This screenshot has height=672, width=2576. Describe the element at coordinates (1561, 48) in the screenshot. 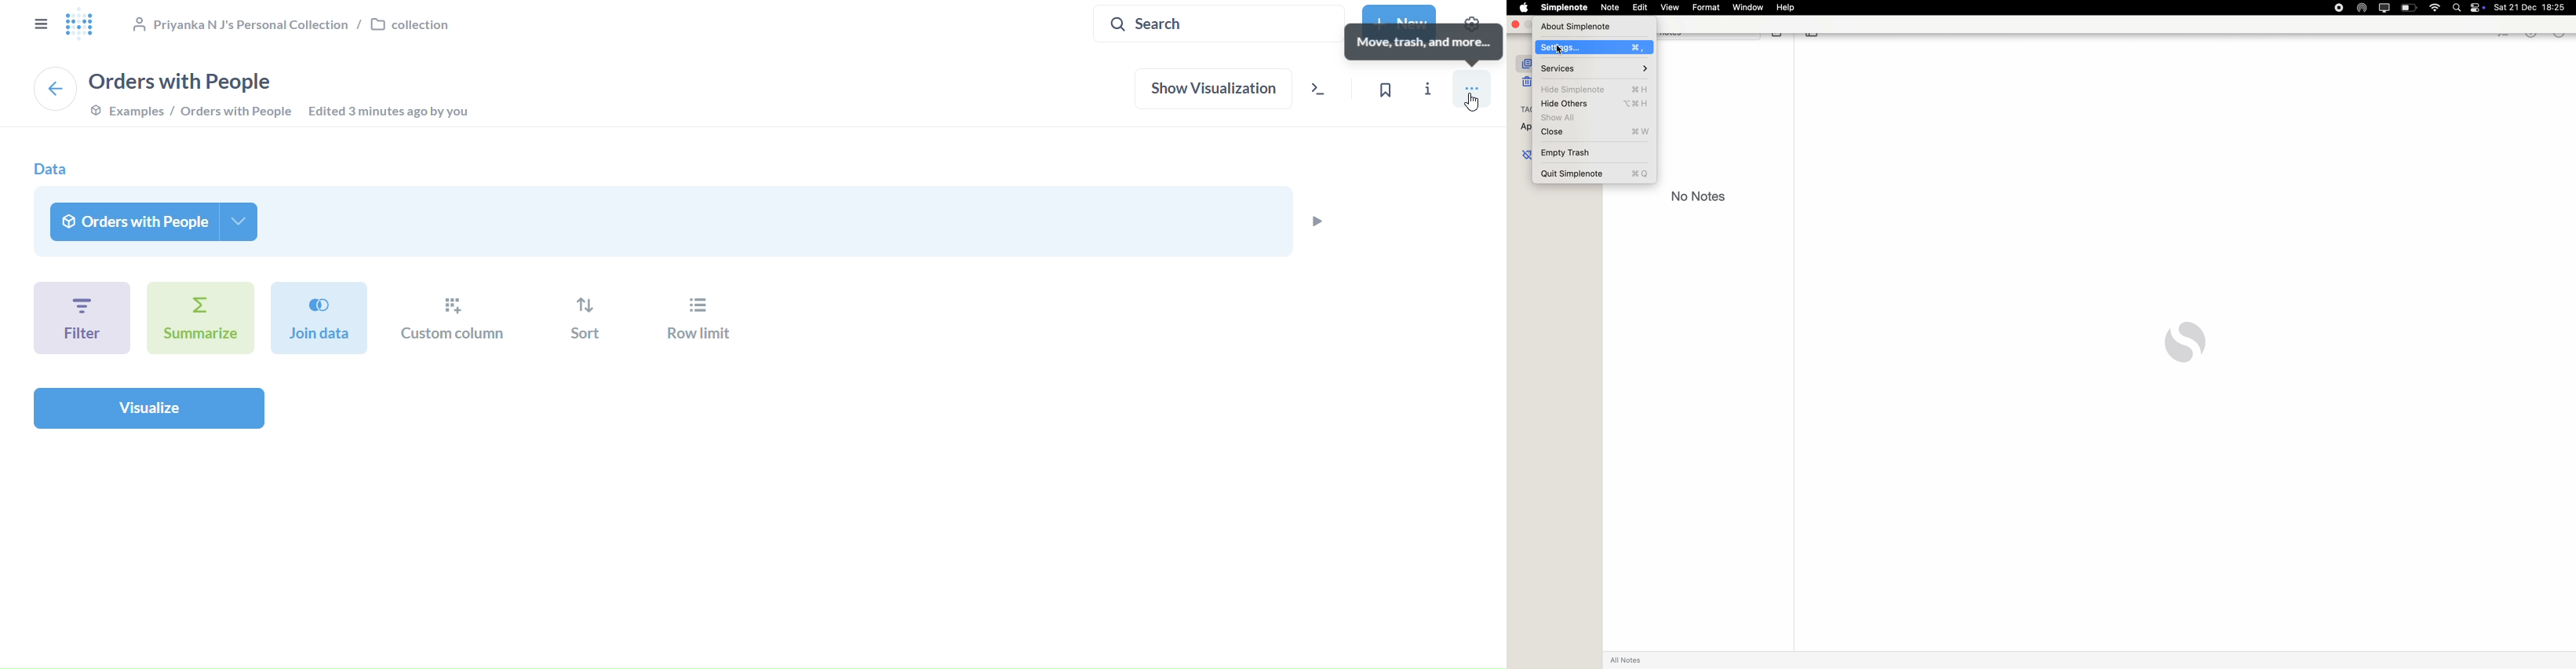

I see `cursor` at that location.